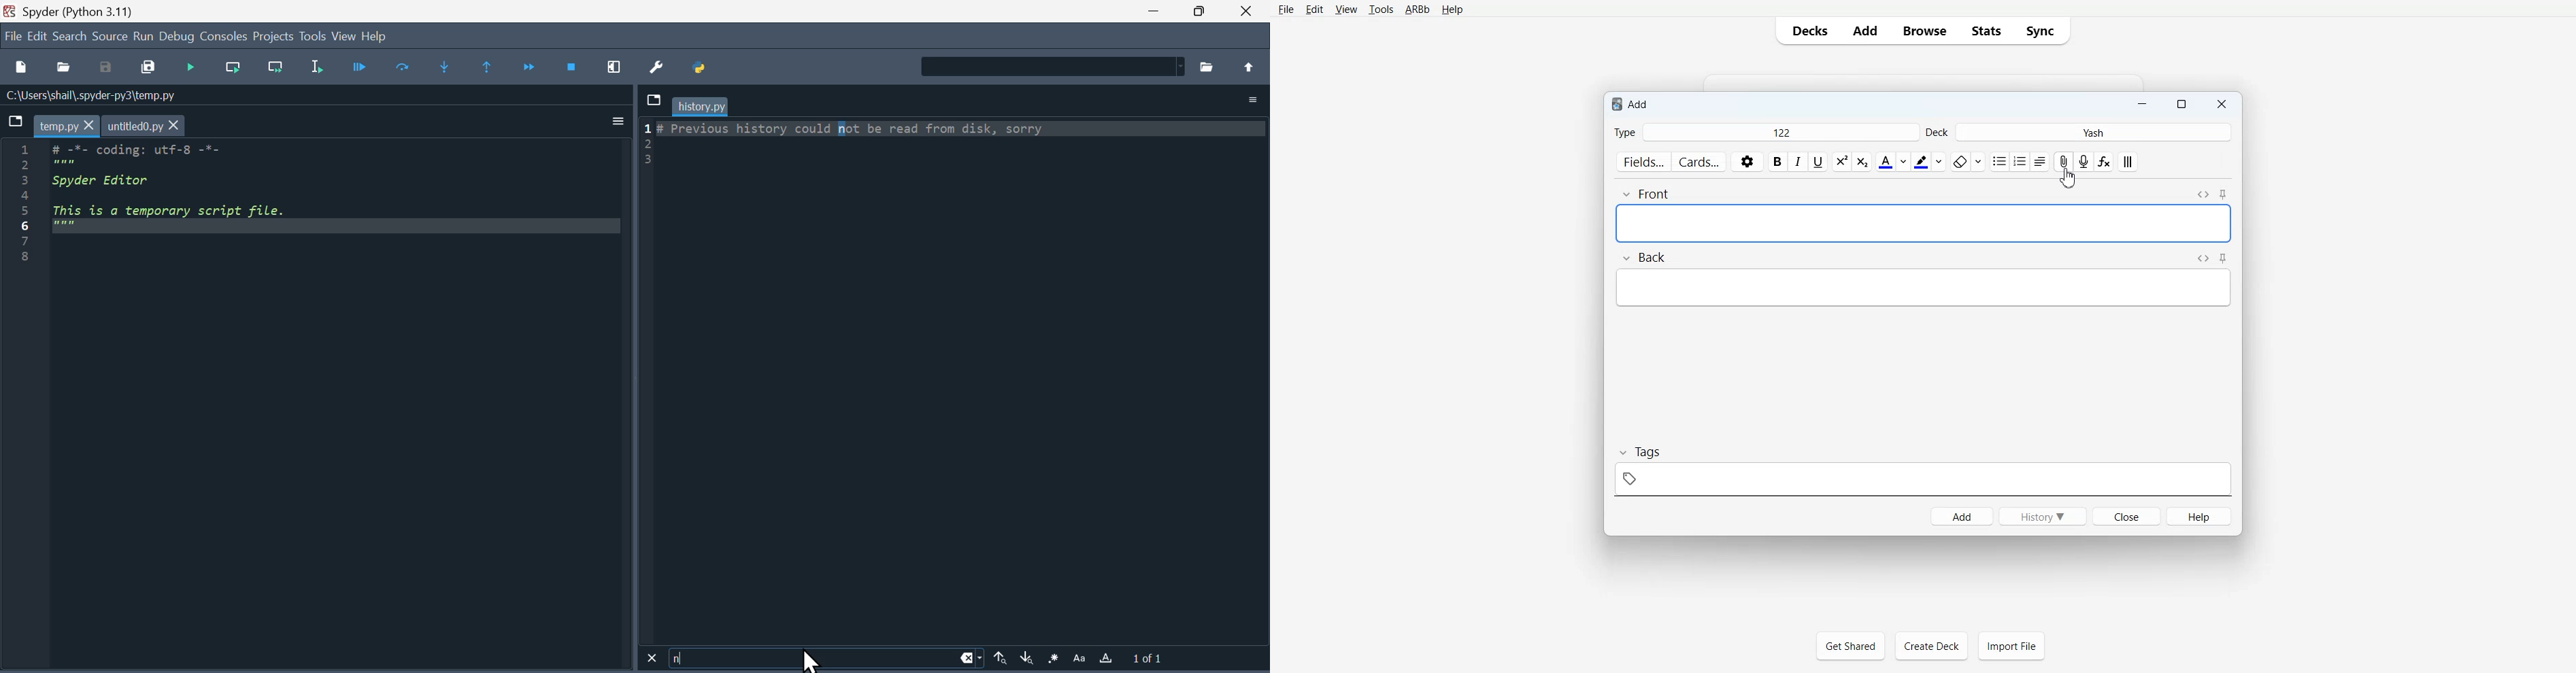 The width and height of the screenshot is (2576, 700). Describe the element at coordinates (2204, 258) in the screenshot. I see `Toggle HTML Editor` at that location.